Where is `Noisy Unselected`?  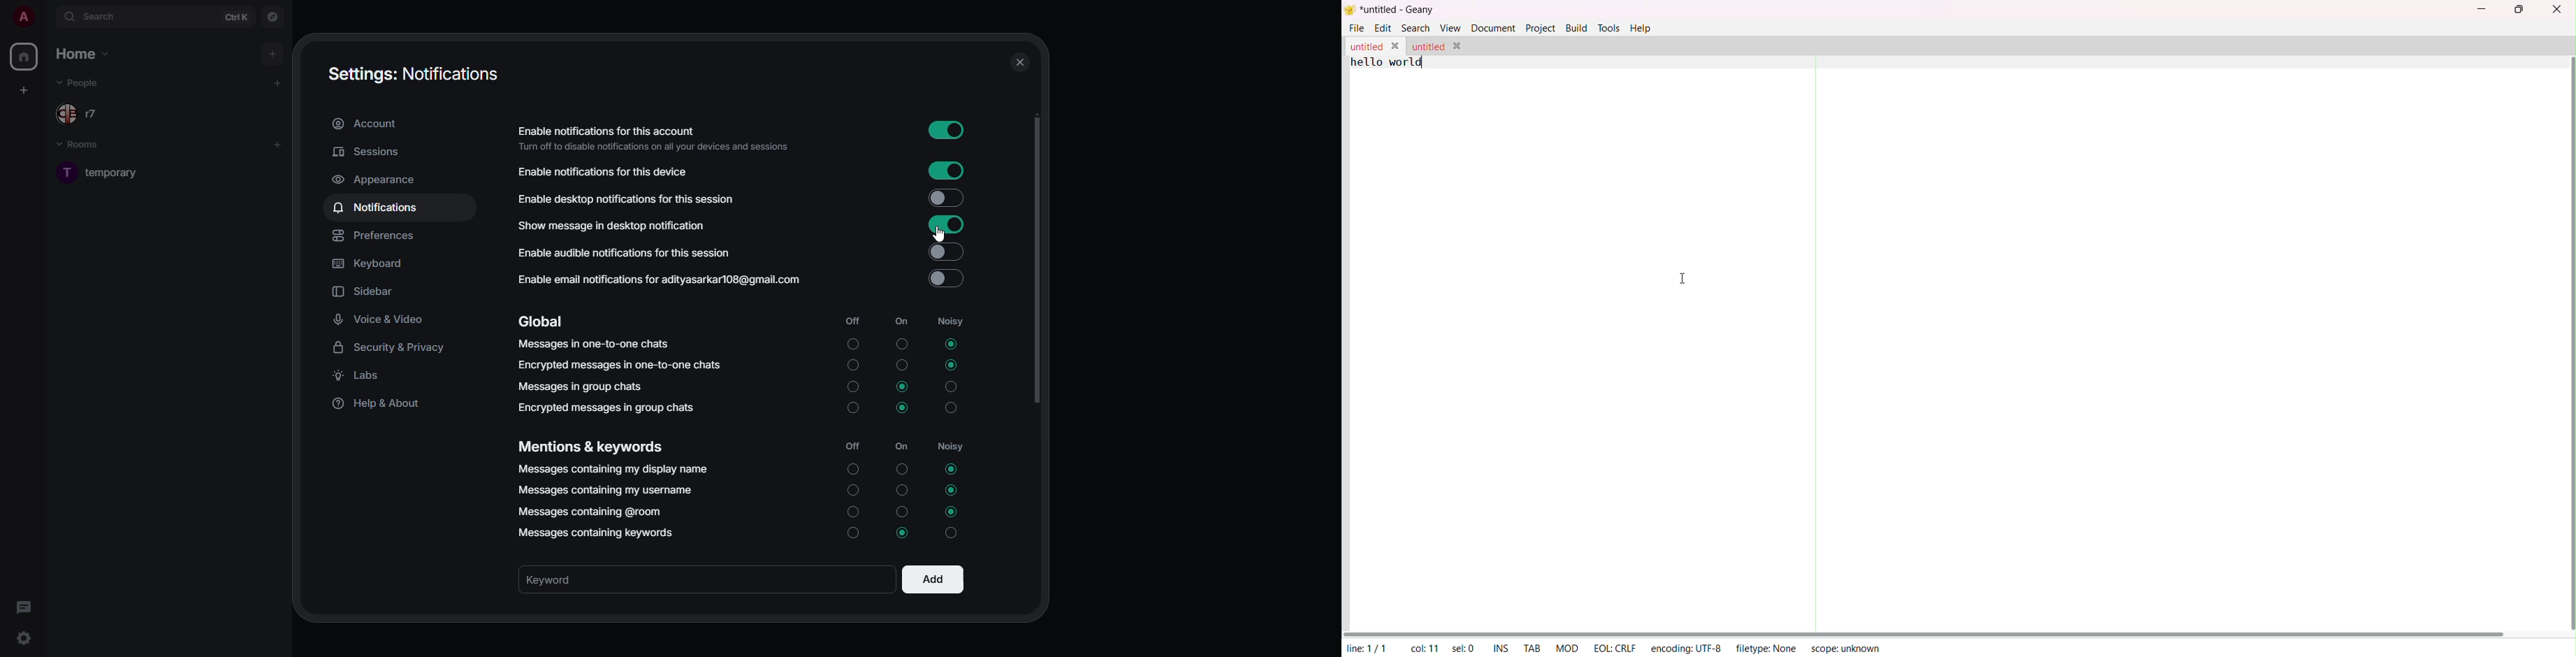
Noisy Unselected is located at coordinates (952, 409).